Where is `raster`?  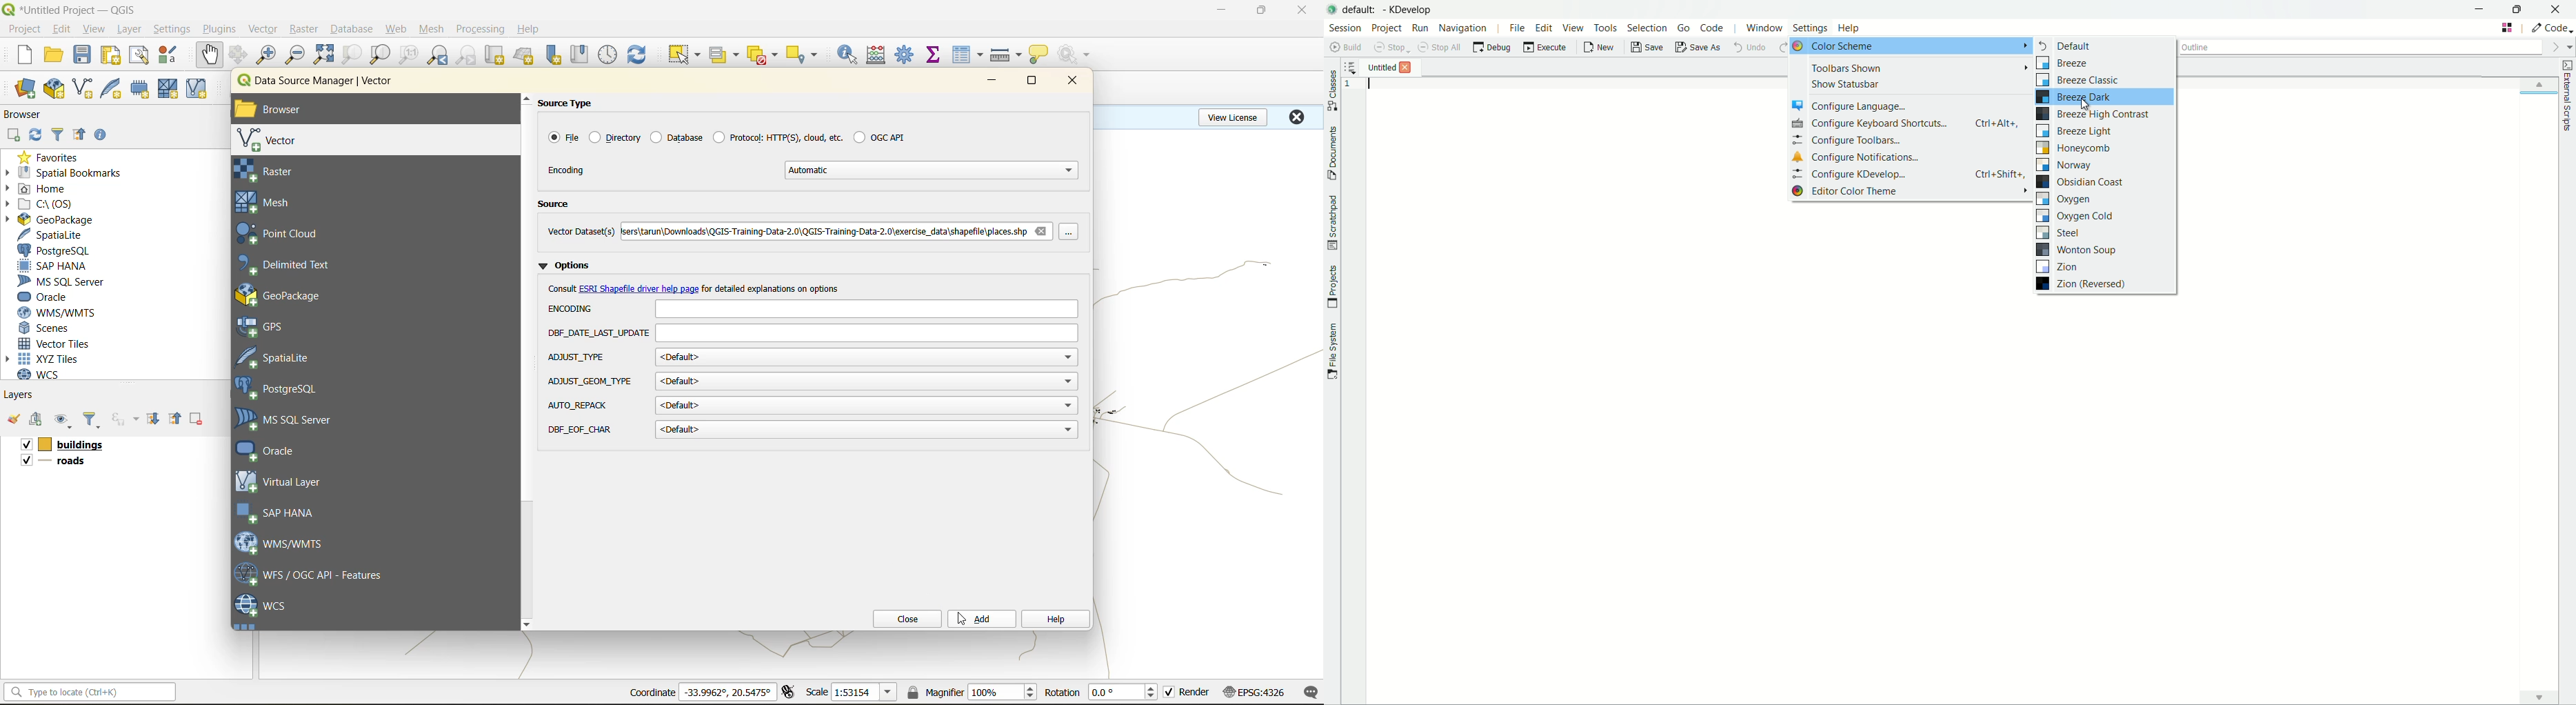 raster is located at coordinates (288, 171).